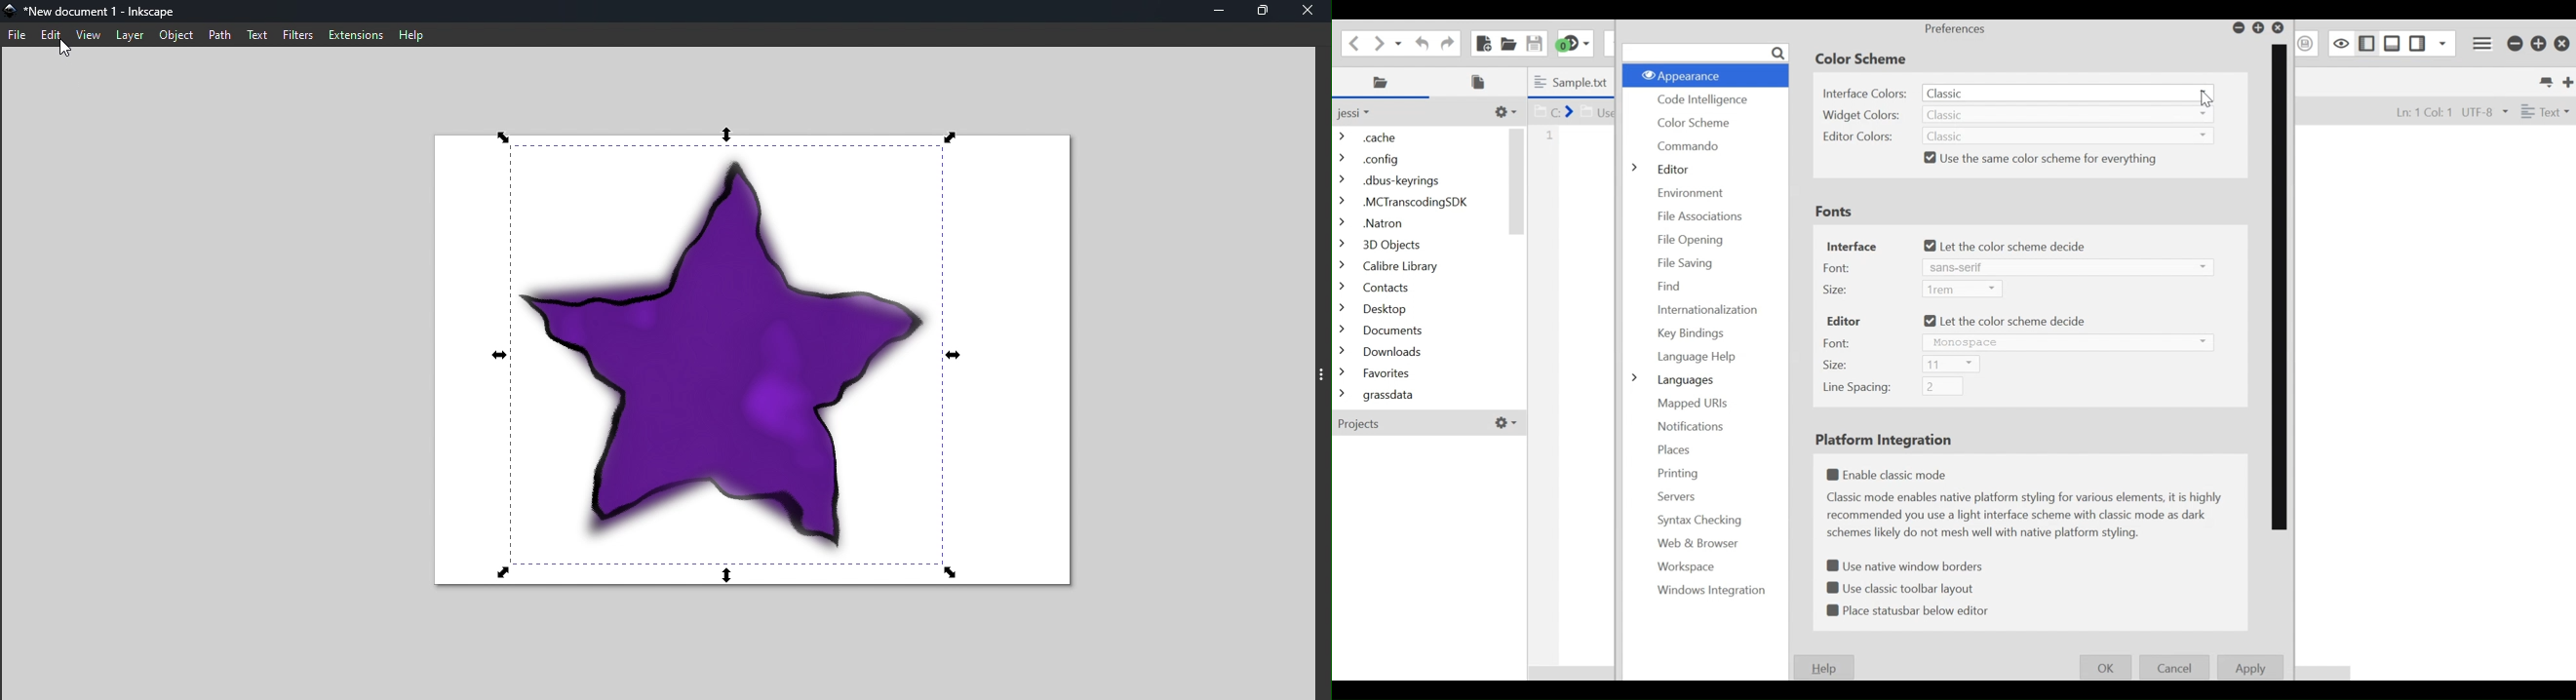 This screenshot has height=700, width=2576. I want to click on Save file, so click(1533, 42).